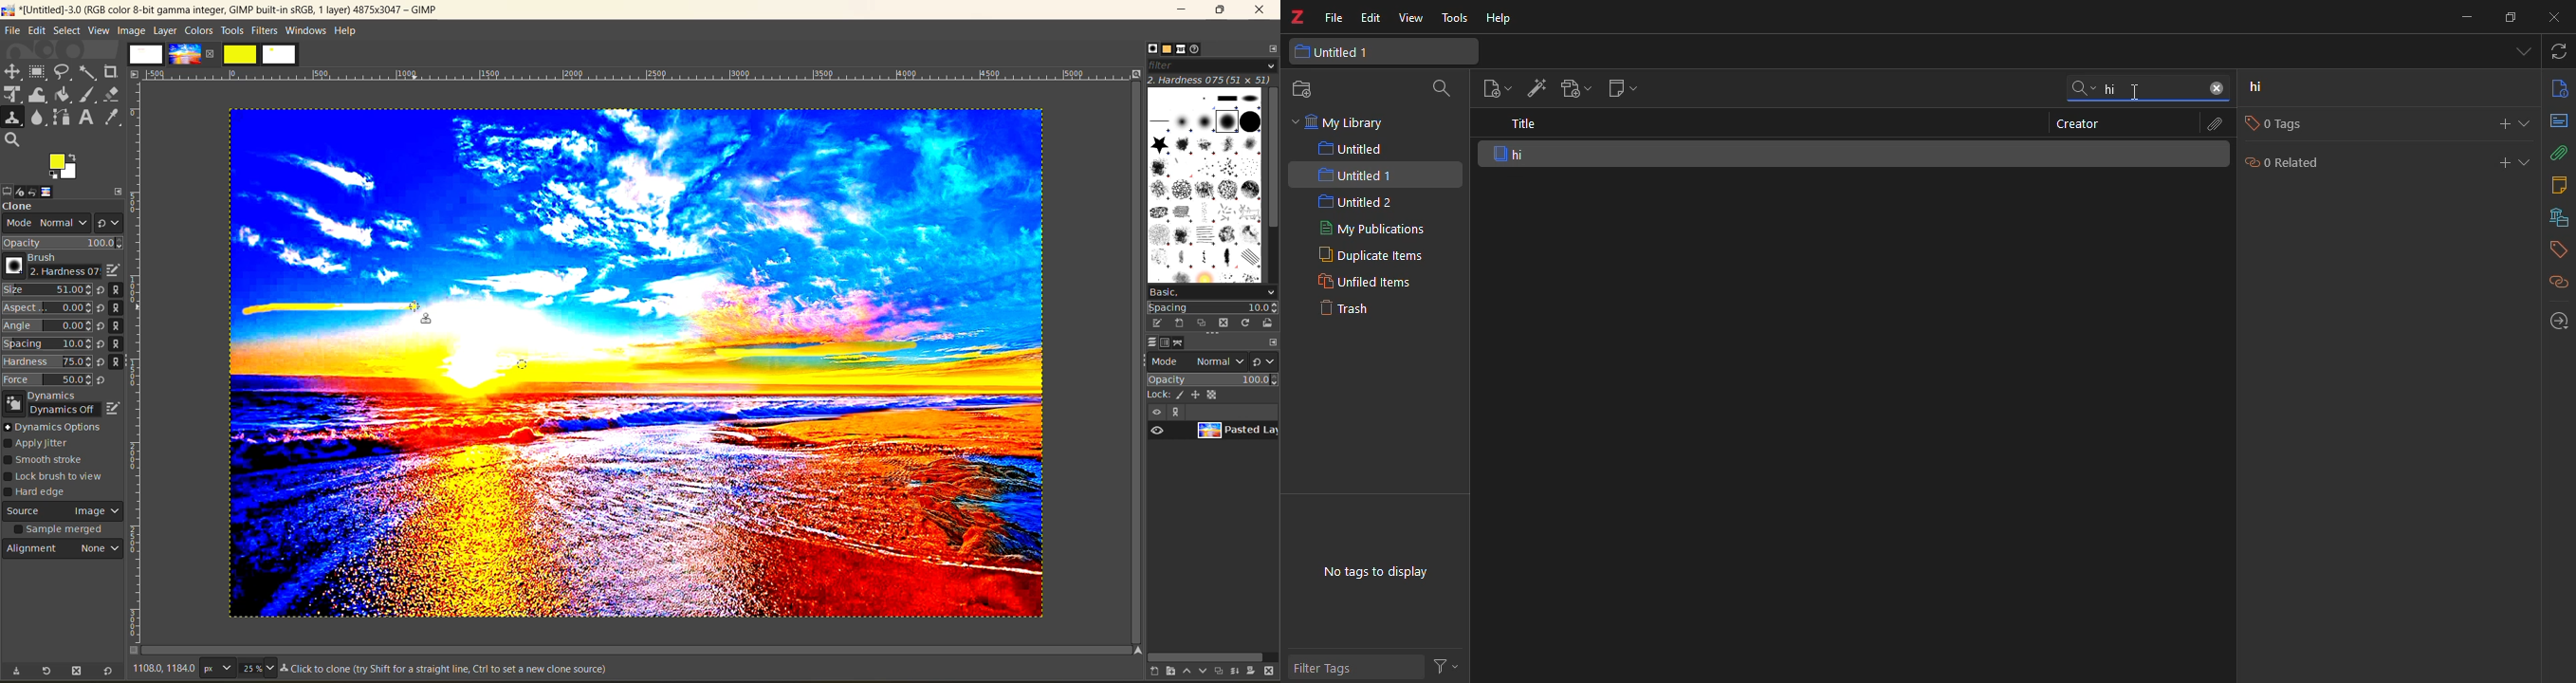 Image resolution: width=2576 pixels, height=700 pixels. Describe the element at coordinates (1343, 307) in the screenshot. I see `trash` at that location.